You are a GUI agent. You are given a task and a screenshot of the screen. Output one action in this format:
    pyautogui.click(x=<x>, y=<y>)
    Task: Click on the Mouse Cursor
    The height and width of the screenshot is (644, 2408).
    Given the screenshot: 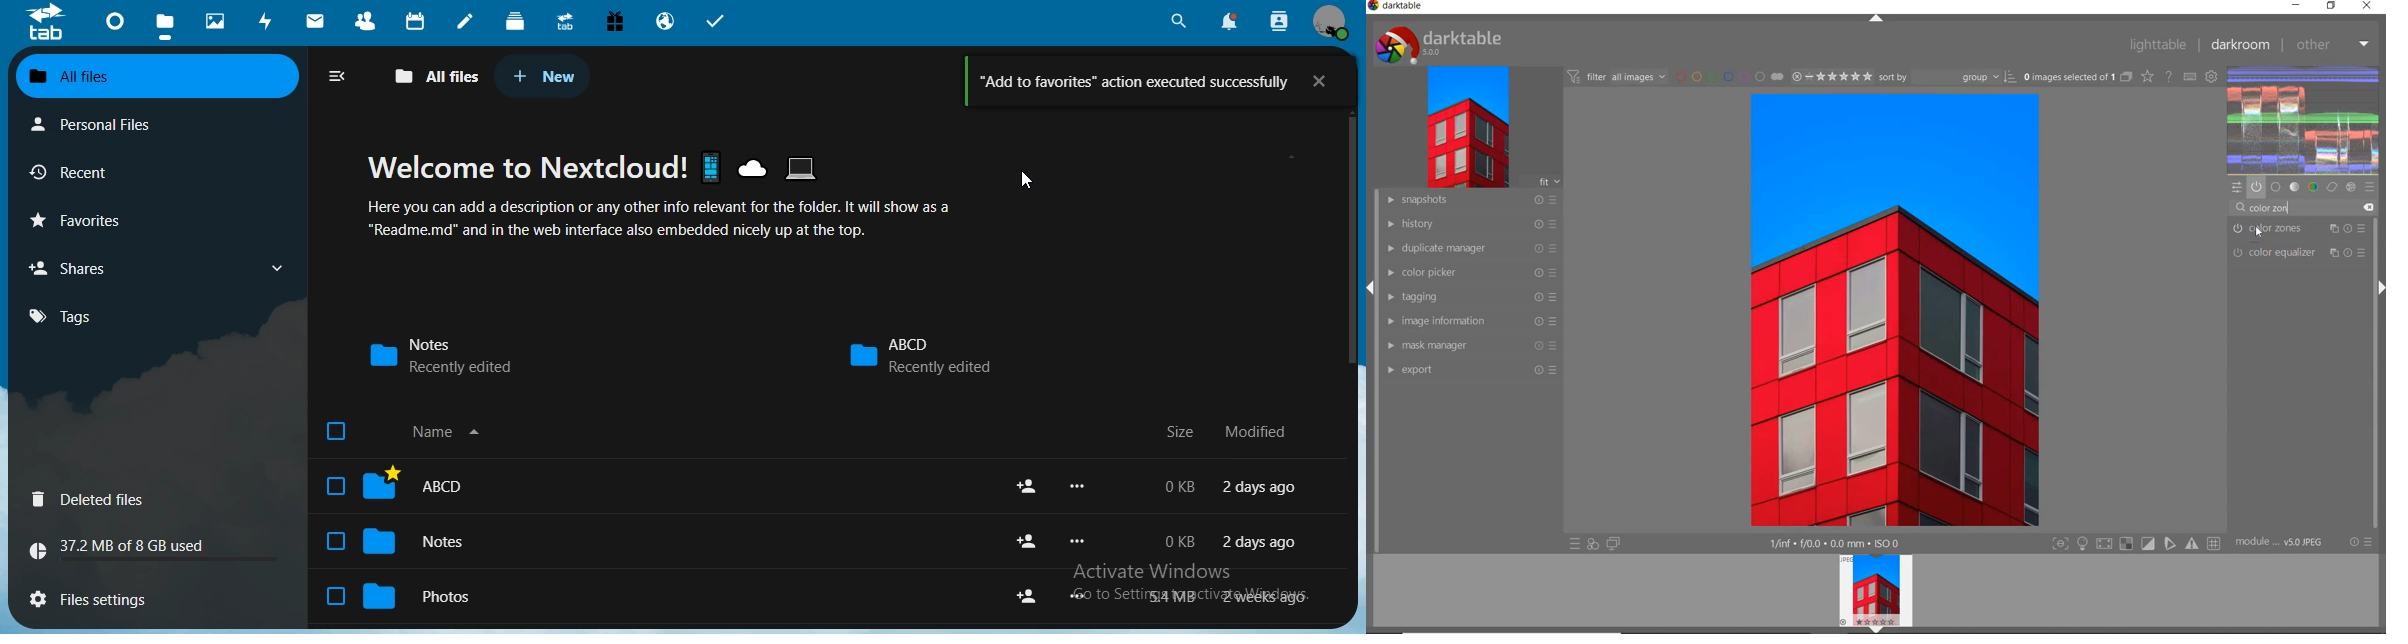 What is the action you would take?
    pyautogui.click(x=1027, y=182)
    